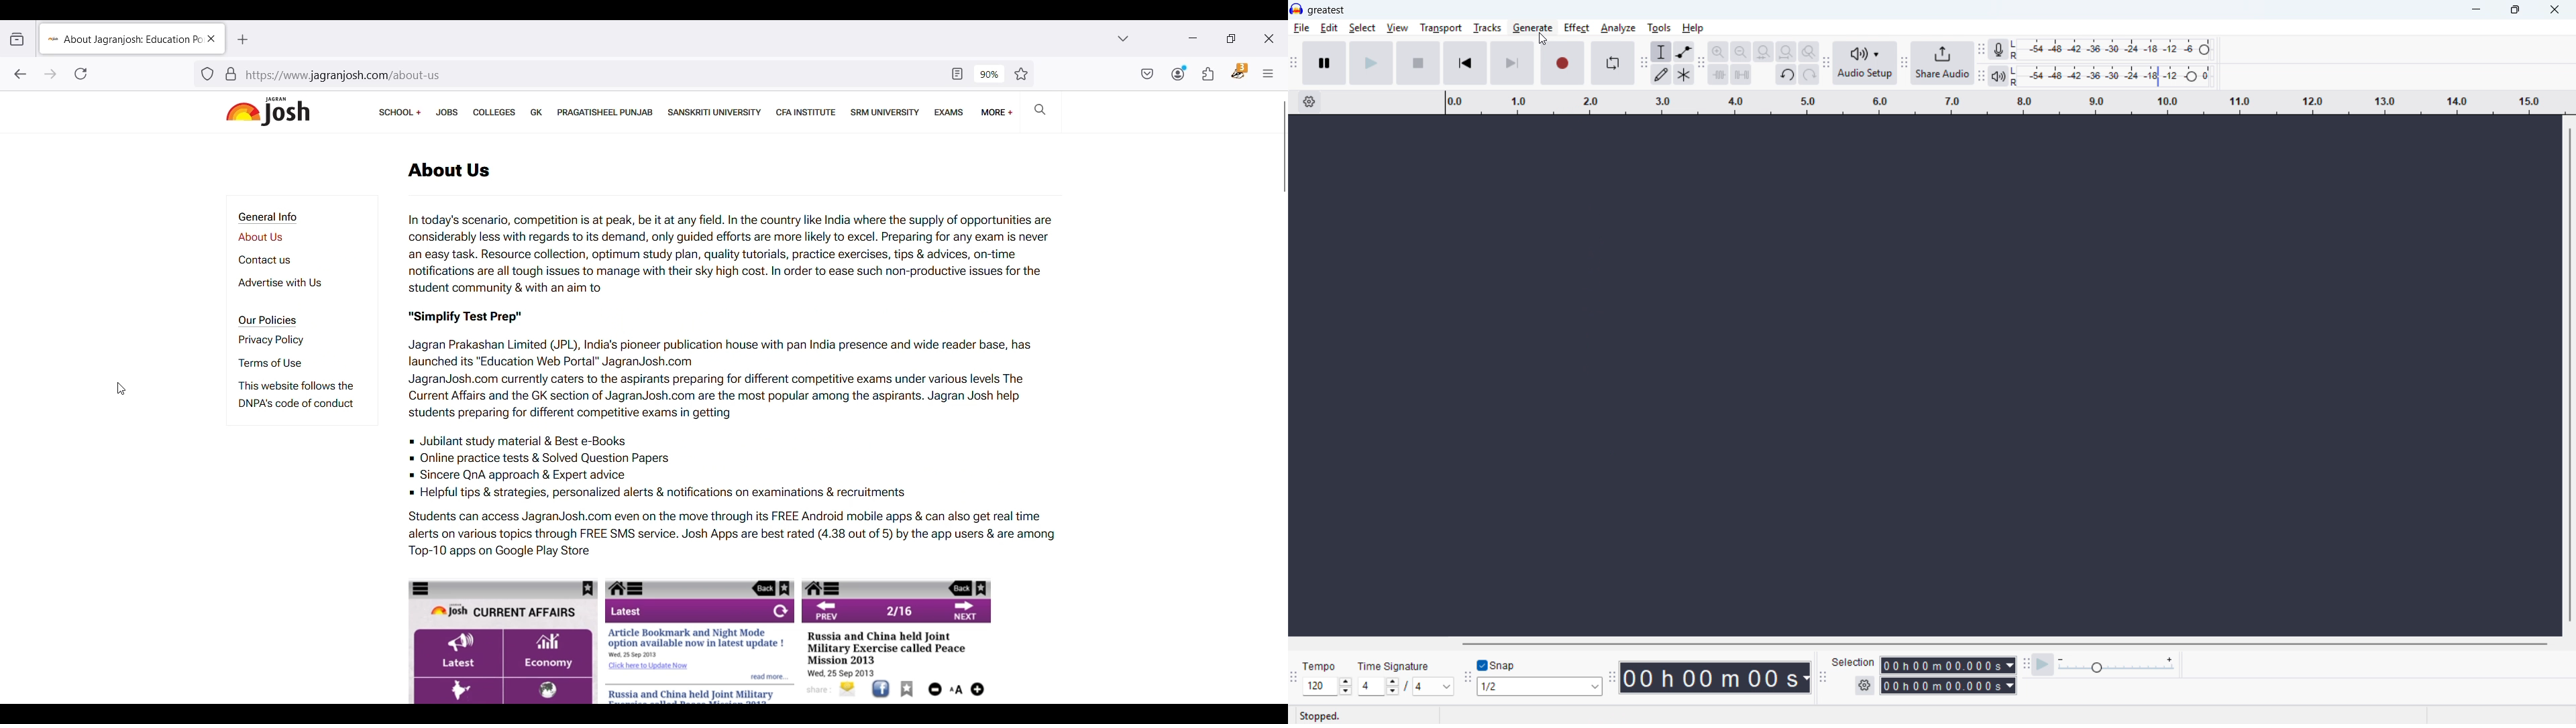 The image size is (2576, 728). What do you see at coordinates (1532, 28) in the screenshot?
I see `generate` at bounding box center [1532, 28].